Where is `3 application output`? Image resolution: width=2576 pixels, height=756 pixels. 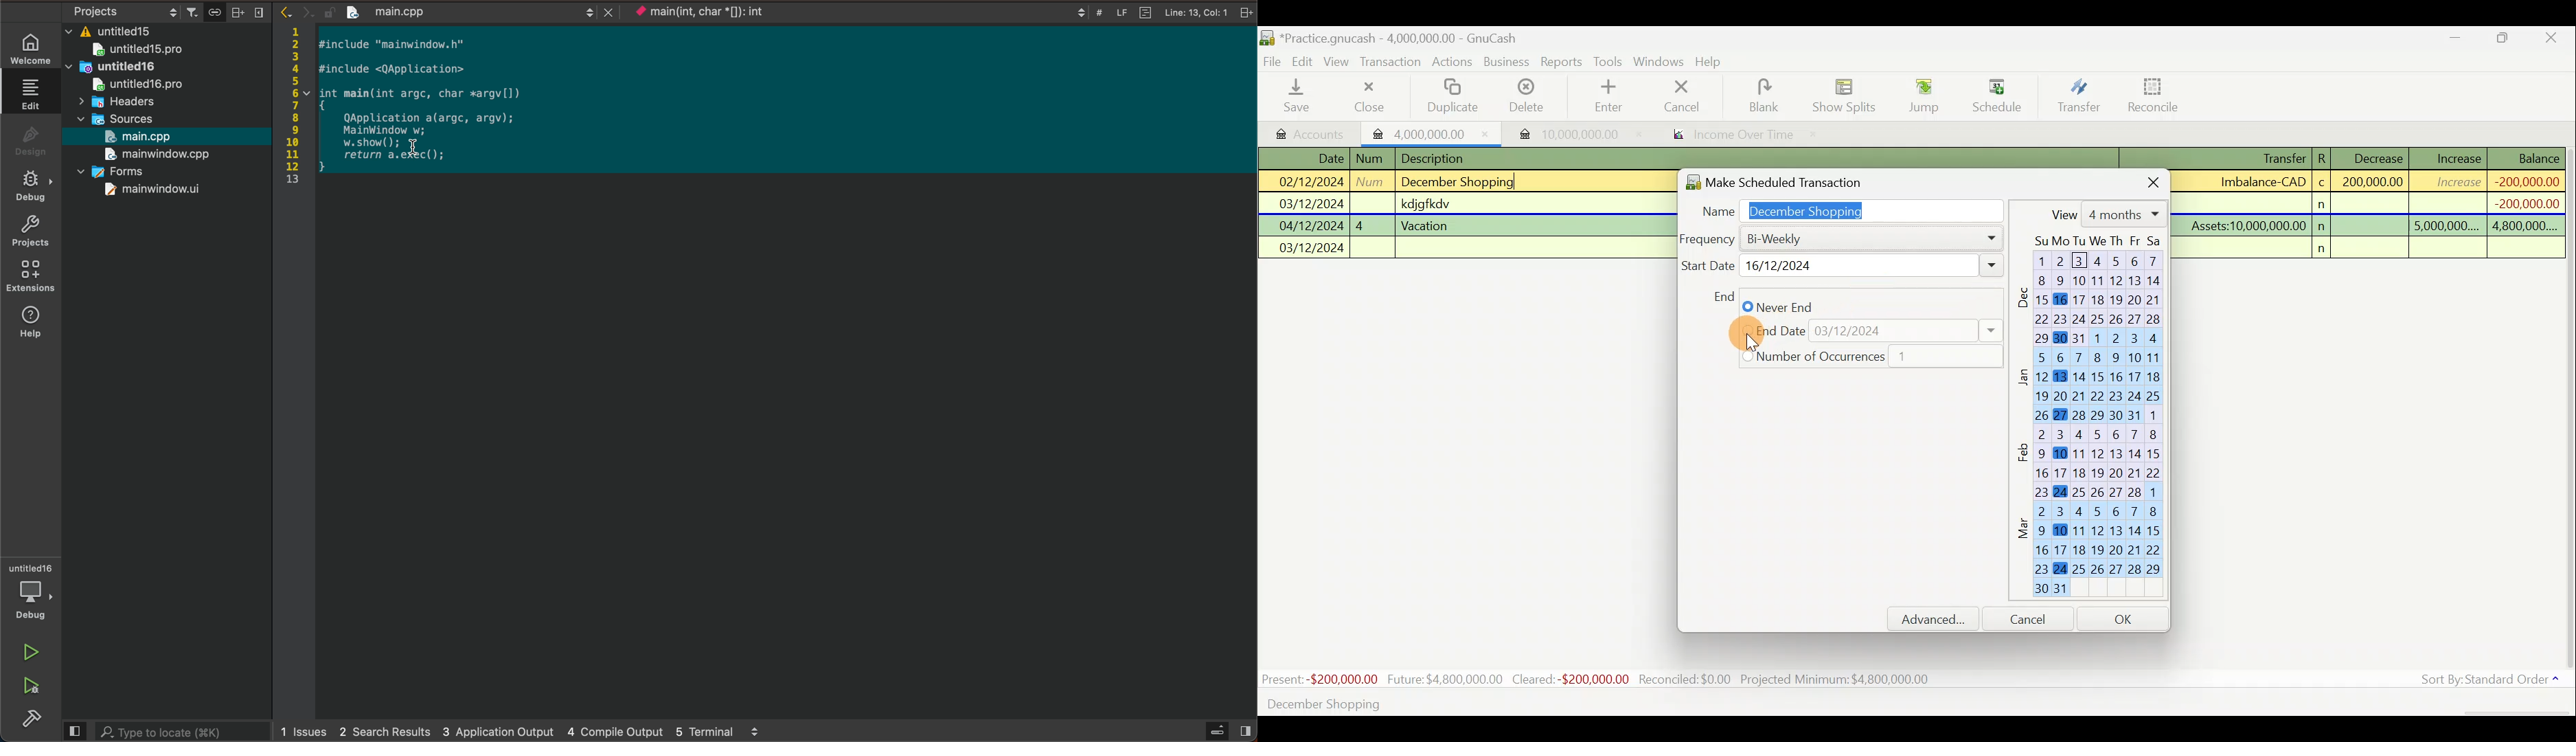
3 application output is located at coordinates (500, 730).